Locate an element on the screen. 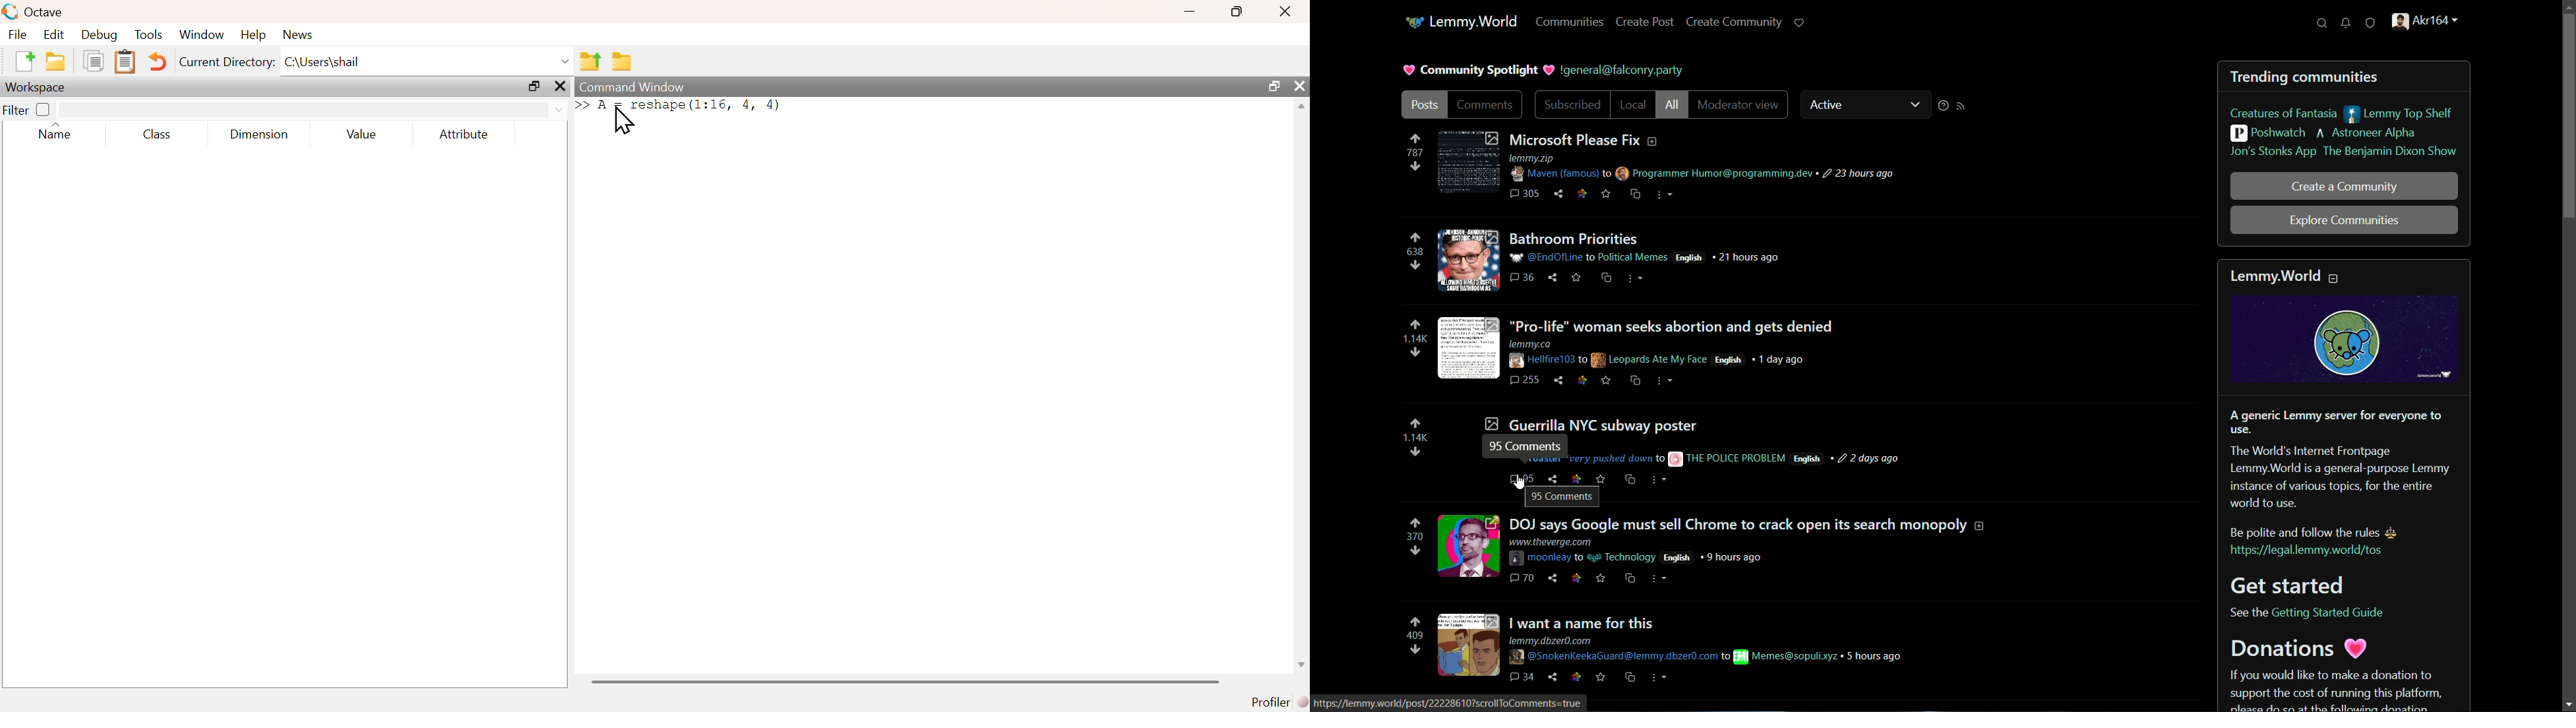 The width and height of the screenshot is (2576, 728). options is located at coordinates (1662, 194).